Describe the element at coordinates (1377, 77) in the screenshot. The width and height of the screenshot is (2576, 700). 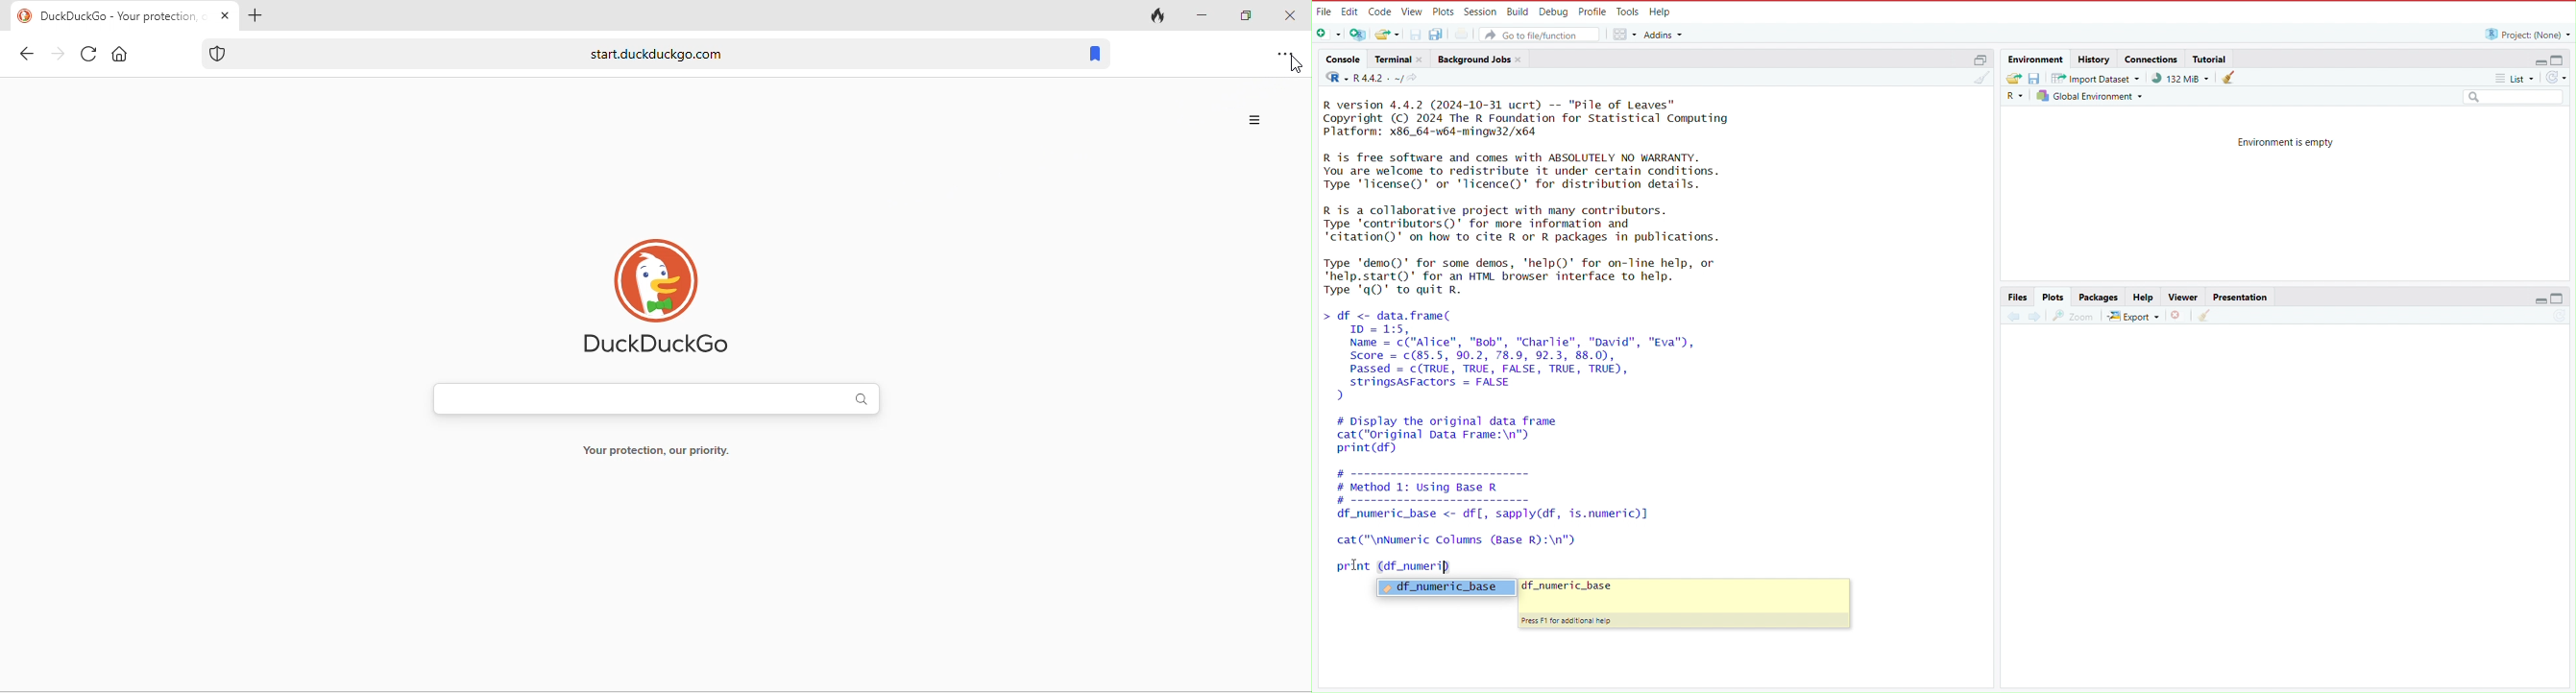
I see `R 4.4.2 . ~/` at that location.